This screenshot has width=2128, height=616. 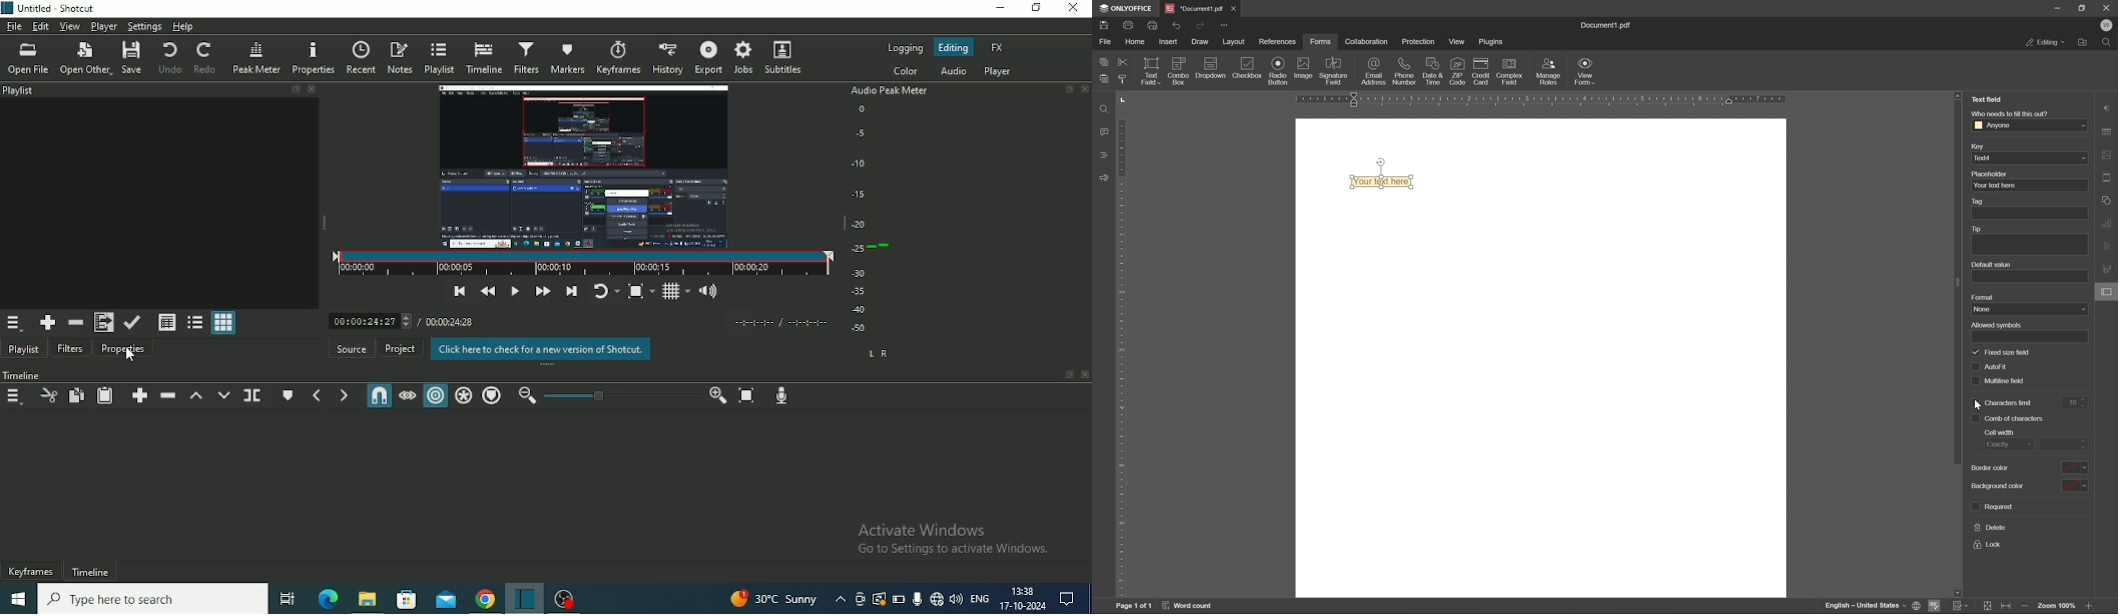 What do you see at coordinates (998, 8) in the screenshot?
I see `Minimize` at bounding box center [998, 8].